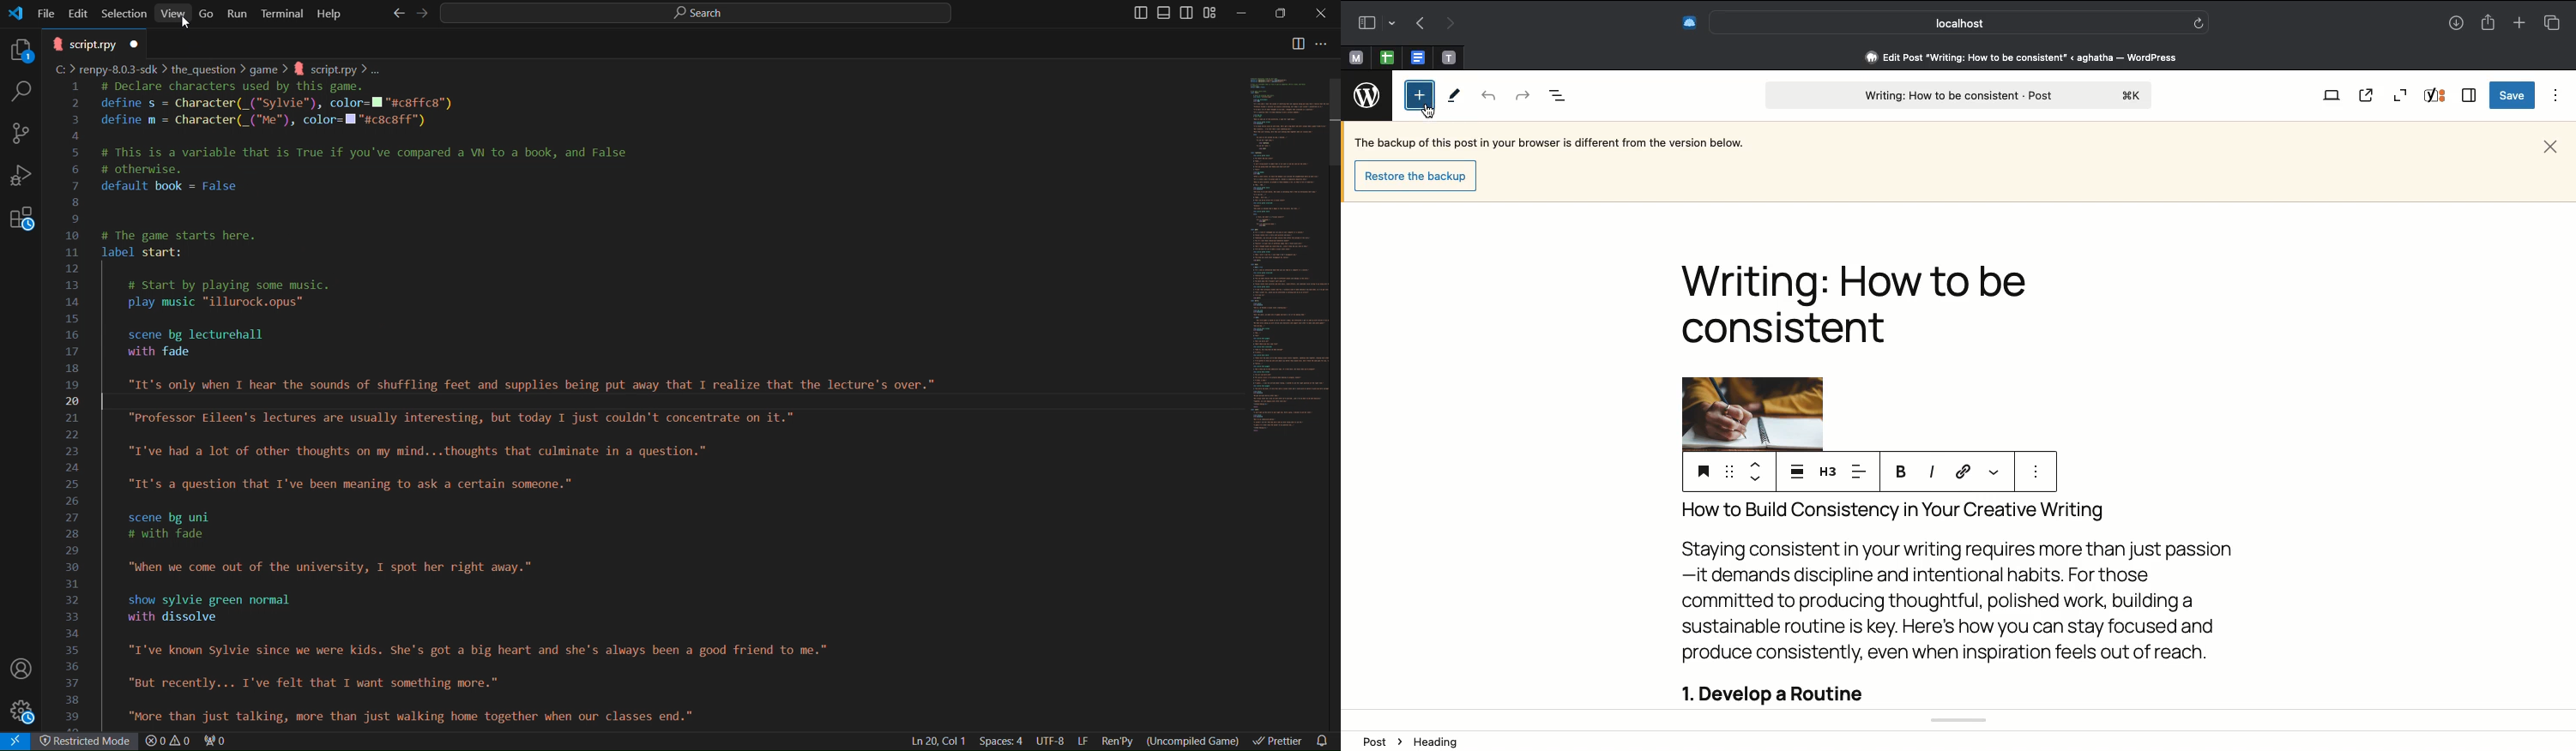 The height and width of the screenshot is (756, 2576). Describe the element at coordinates (2328, 97) in the screenshot. I see `View` at that location.